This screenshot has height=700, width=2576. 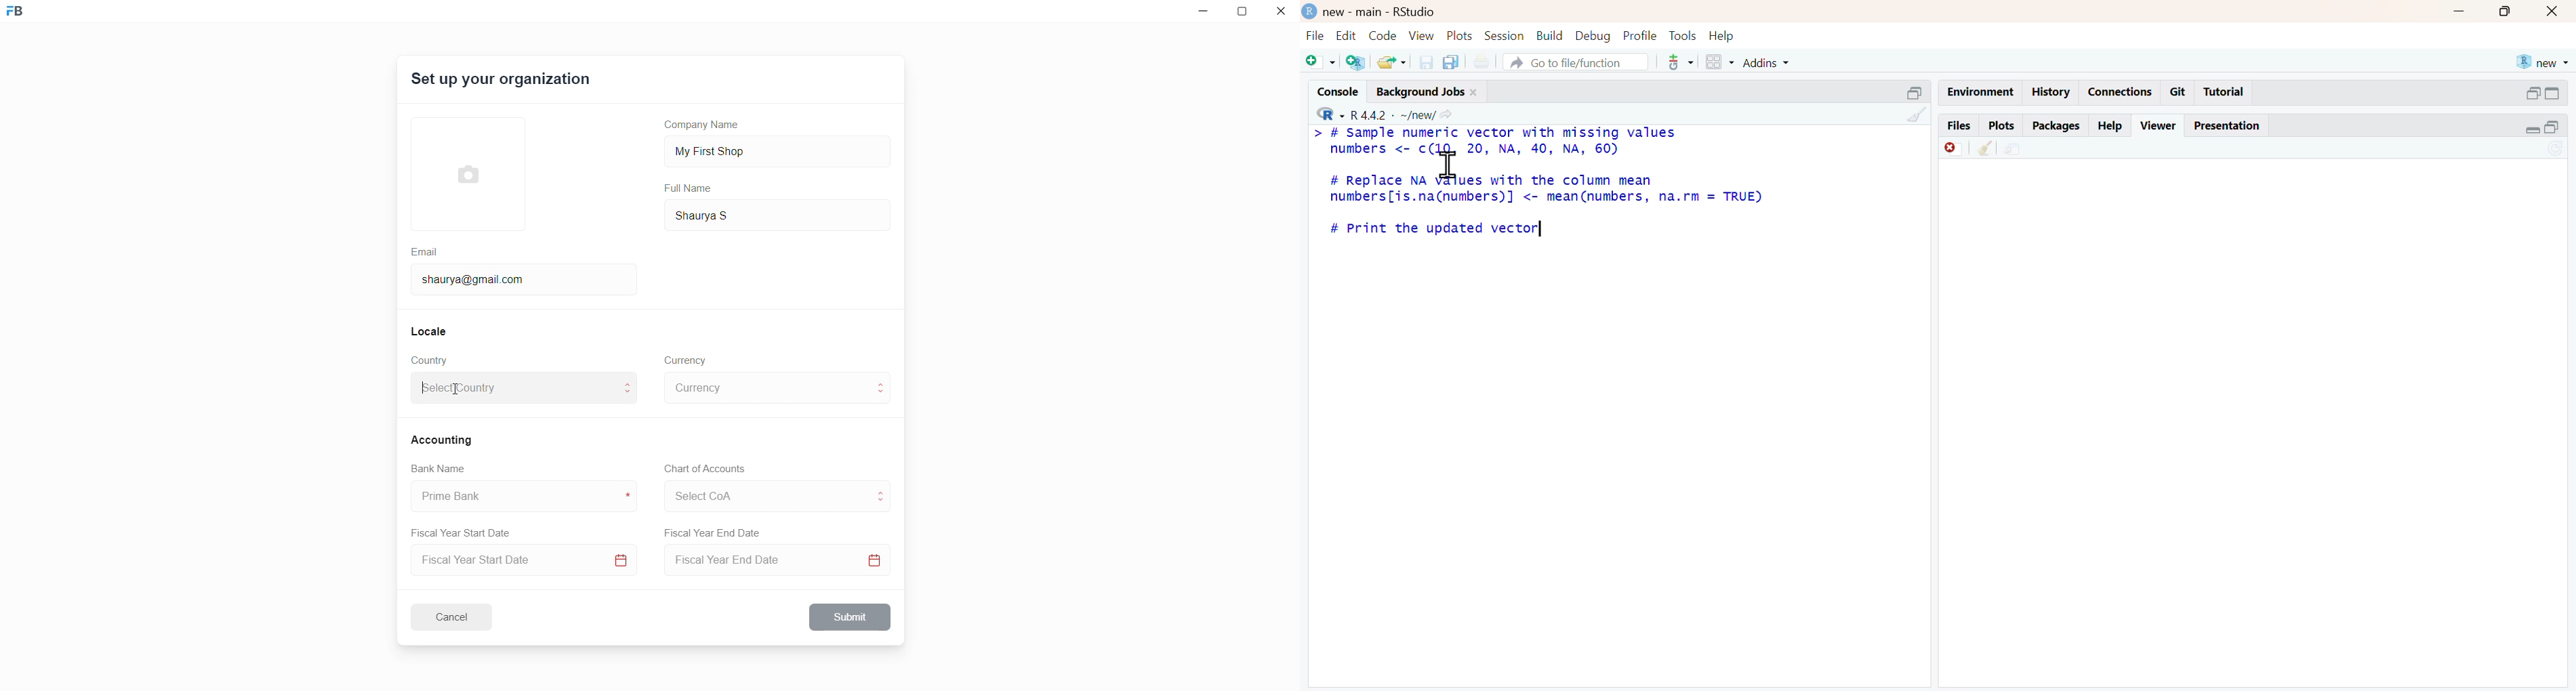 I want to click on open in separate window, so click(x=1916, y=93).